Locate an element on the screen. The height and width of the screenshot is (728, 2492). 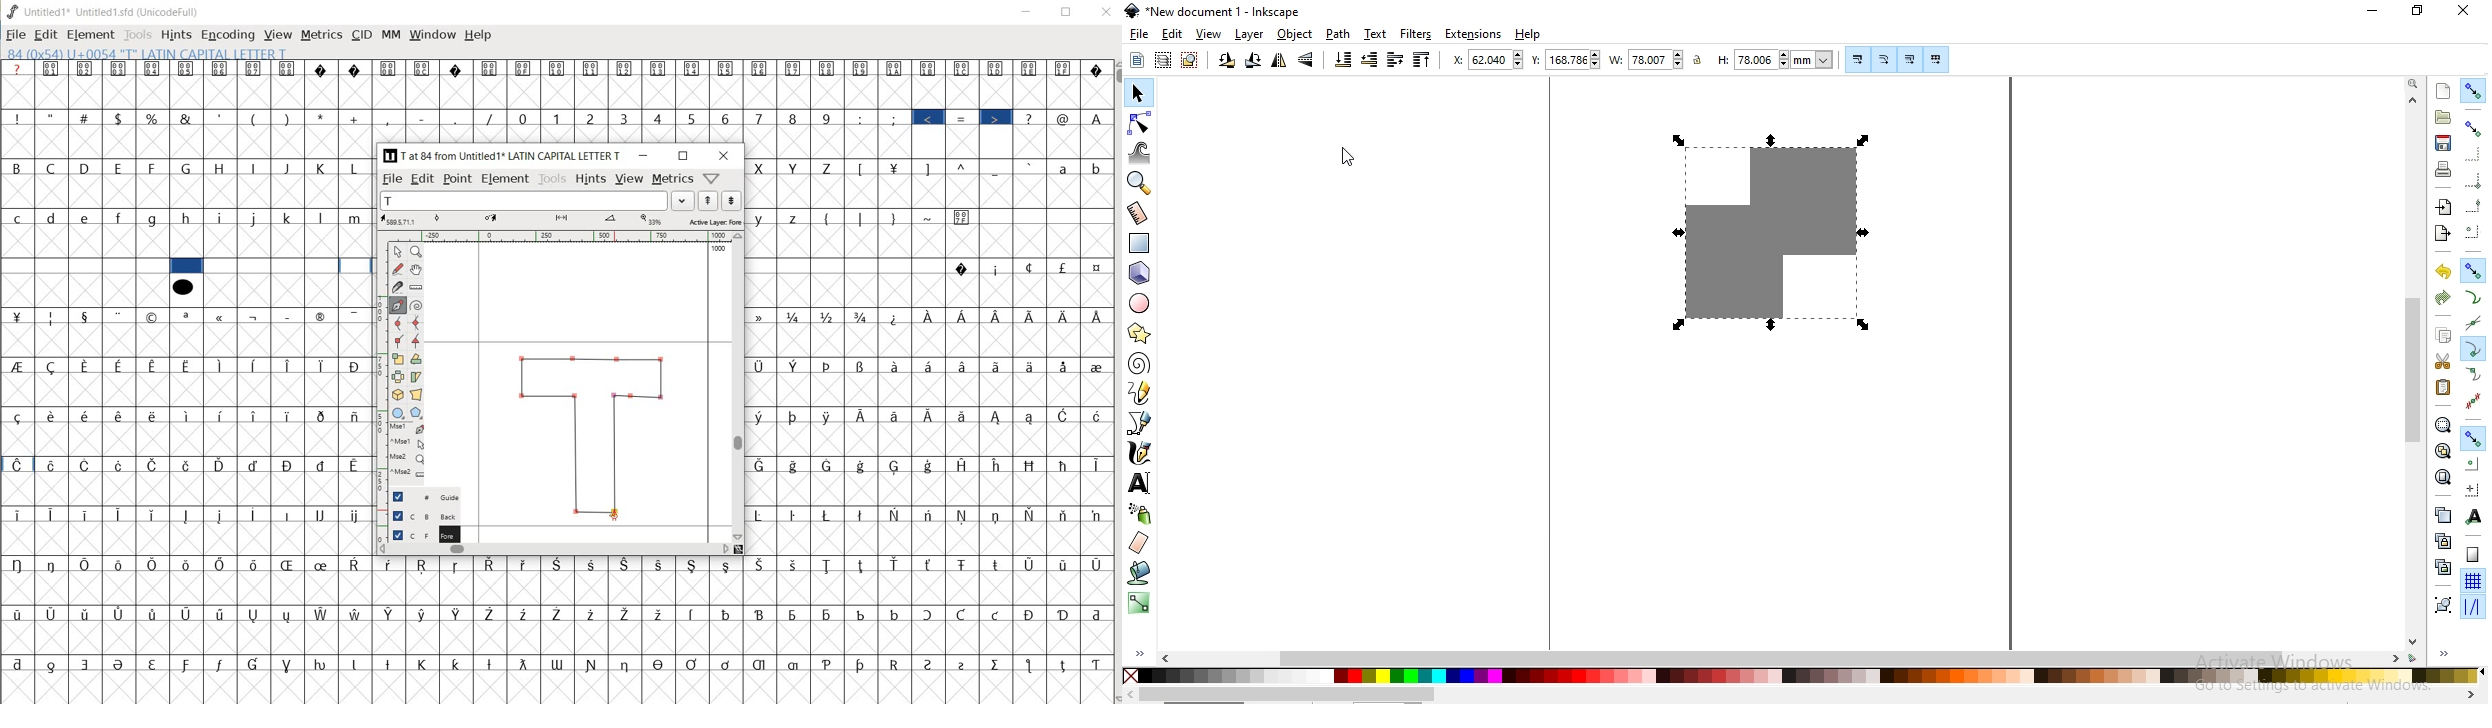
Symbol is located at coordinates (86, 614).